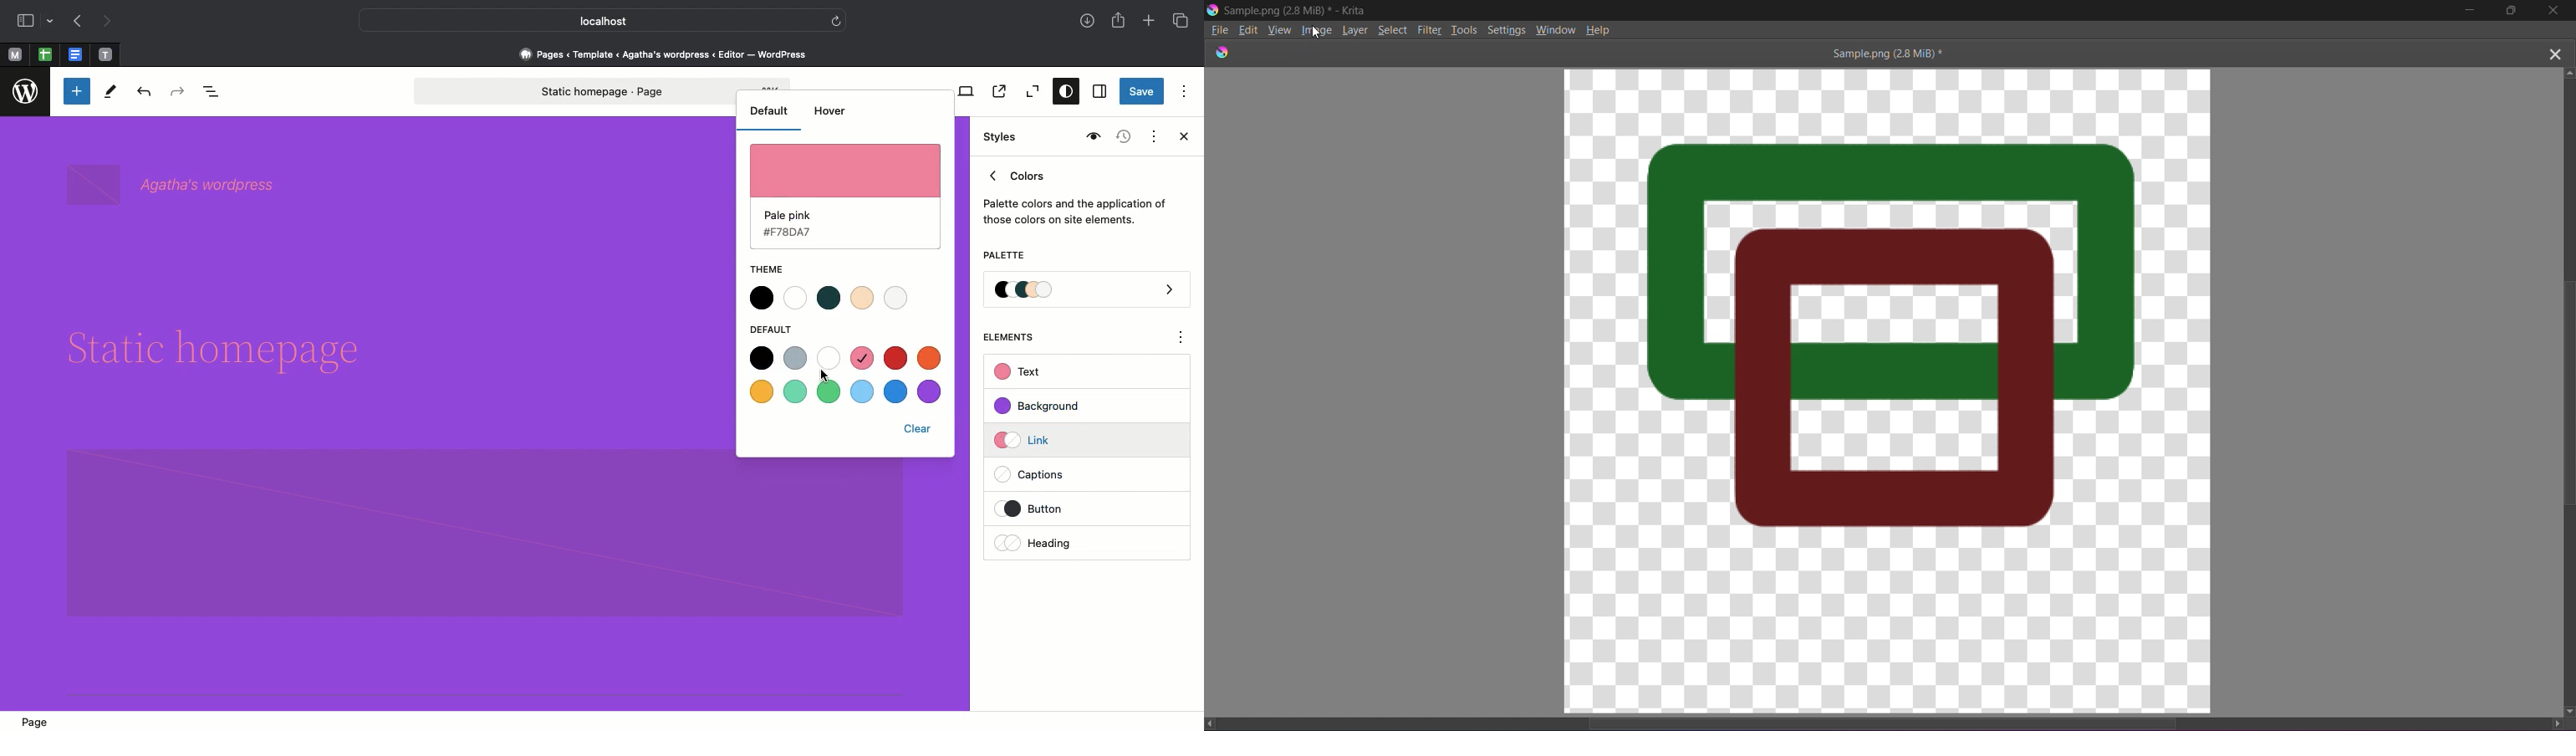  I want to click on Settings, so click(1507, 29).